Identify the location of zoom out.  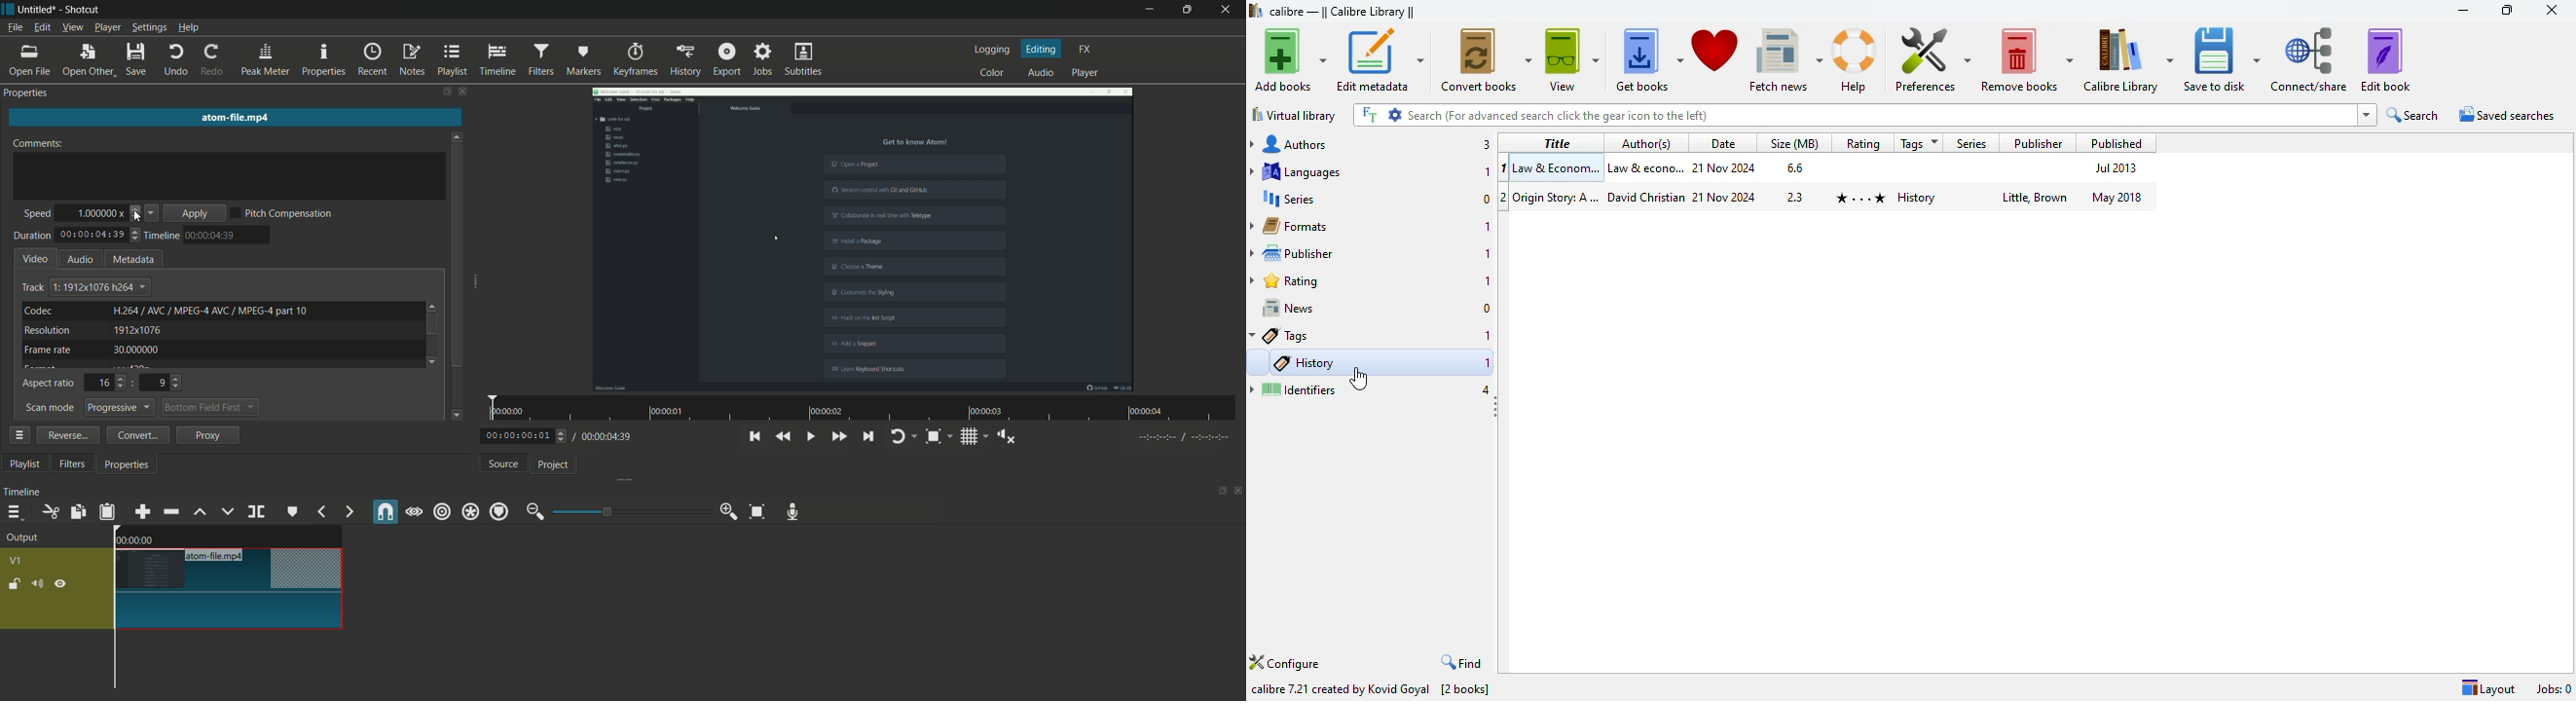
(535, 511).